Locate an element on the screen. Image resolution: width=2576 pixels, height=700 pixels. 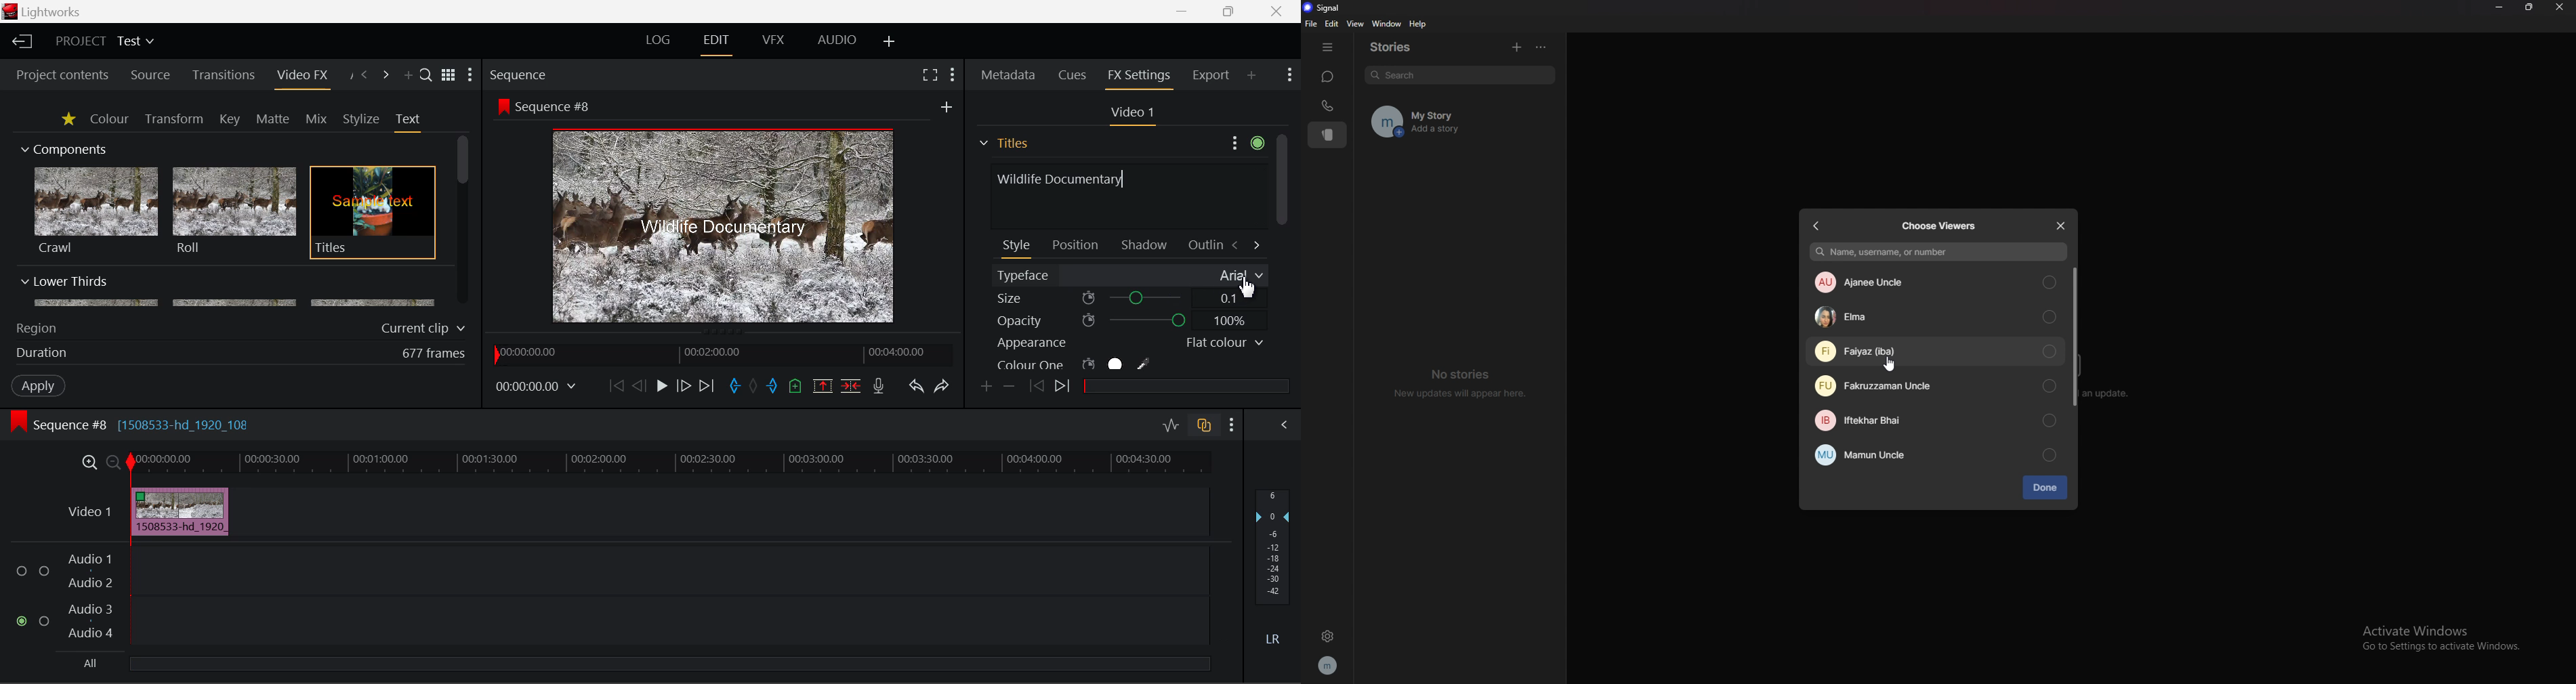
Lower Thirds is located at coordinates (229, 291).